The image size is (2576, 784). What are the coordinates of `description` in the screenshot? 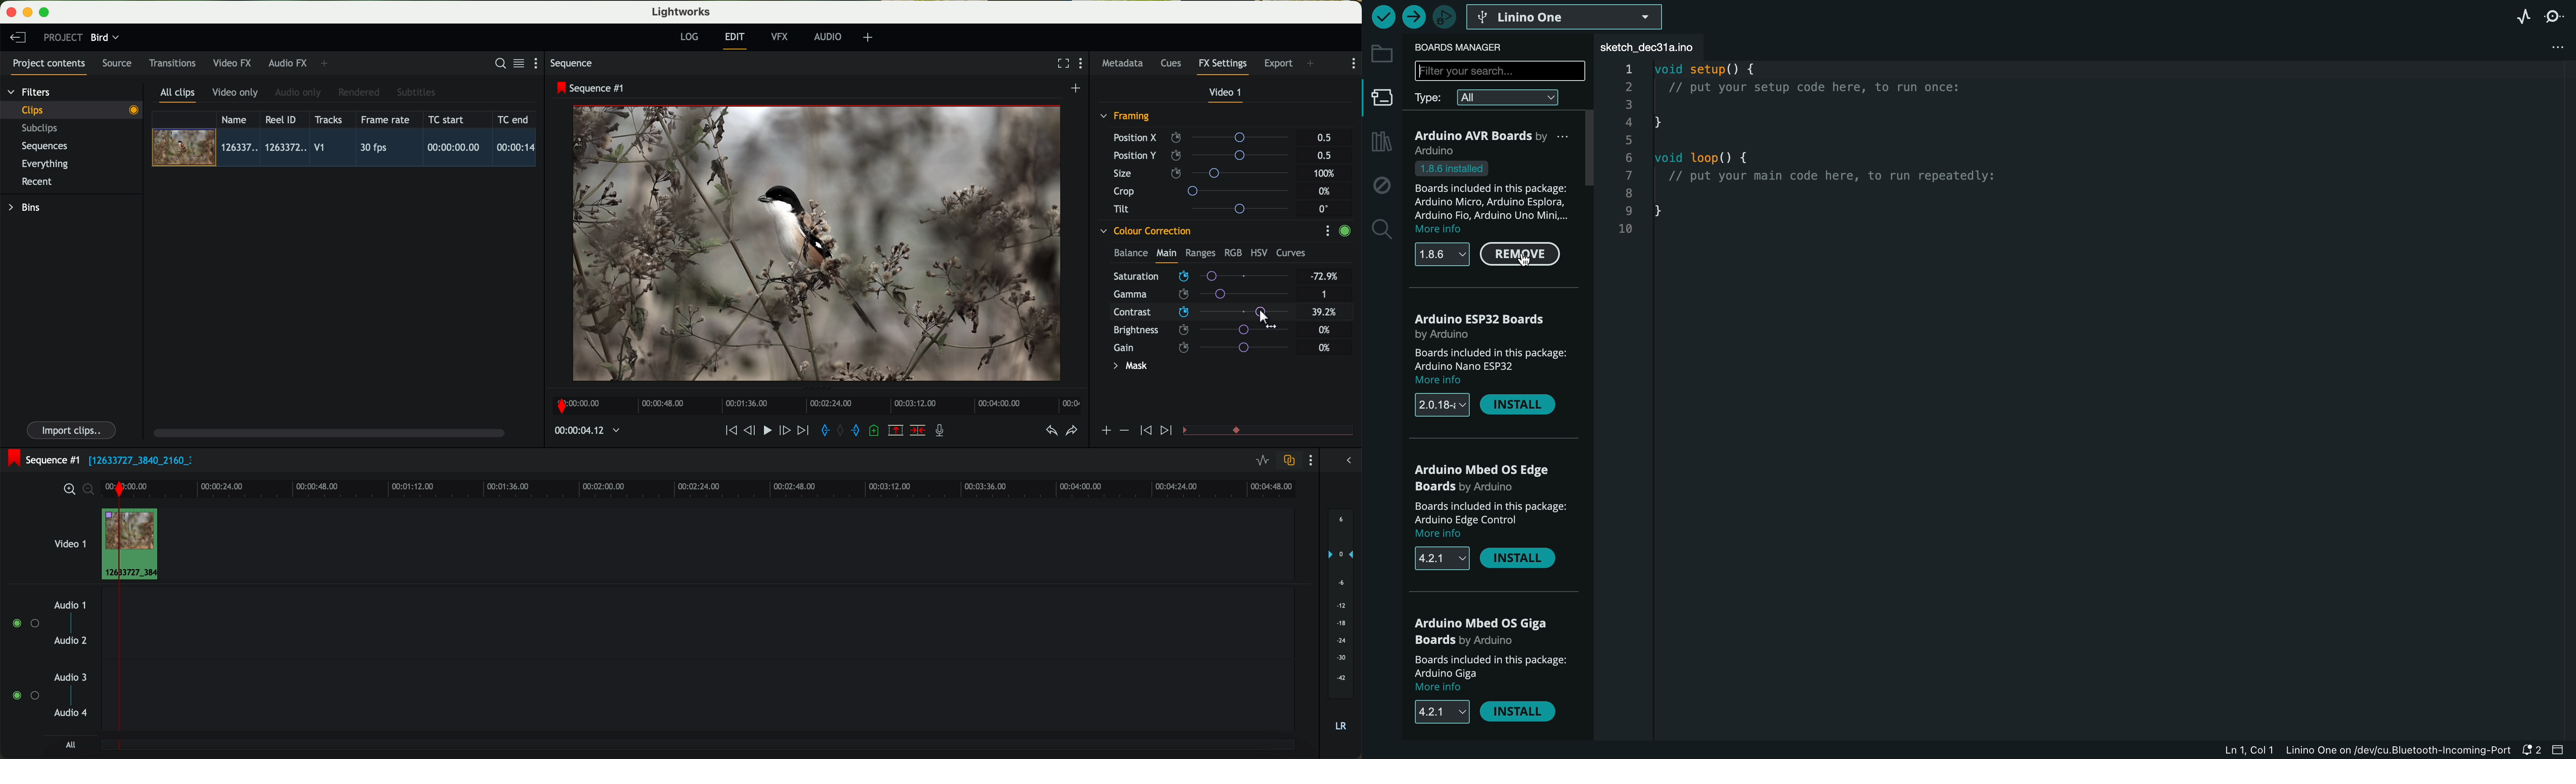 It's located at (1488, 667).